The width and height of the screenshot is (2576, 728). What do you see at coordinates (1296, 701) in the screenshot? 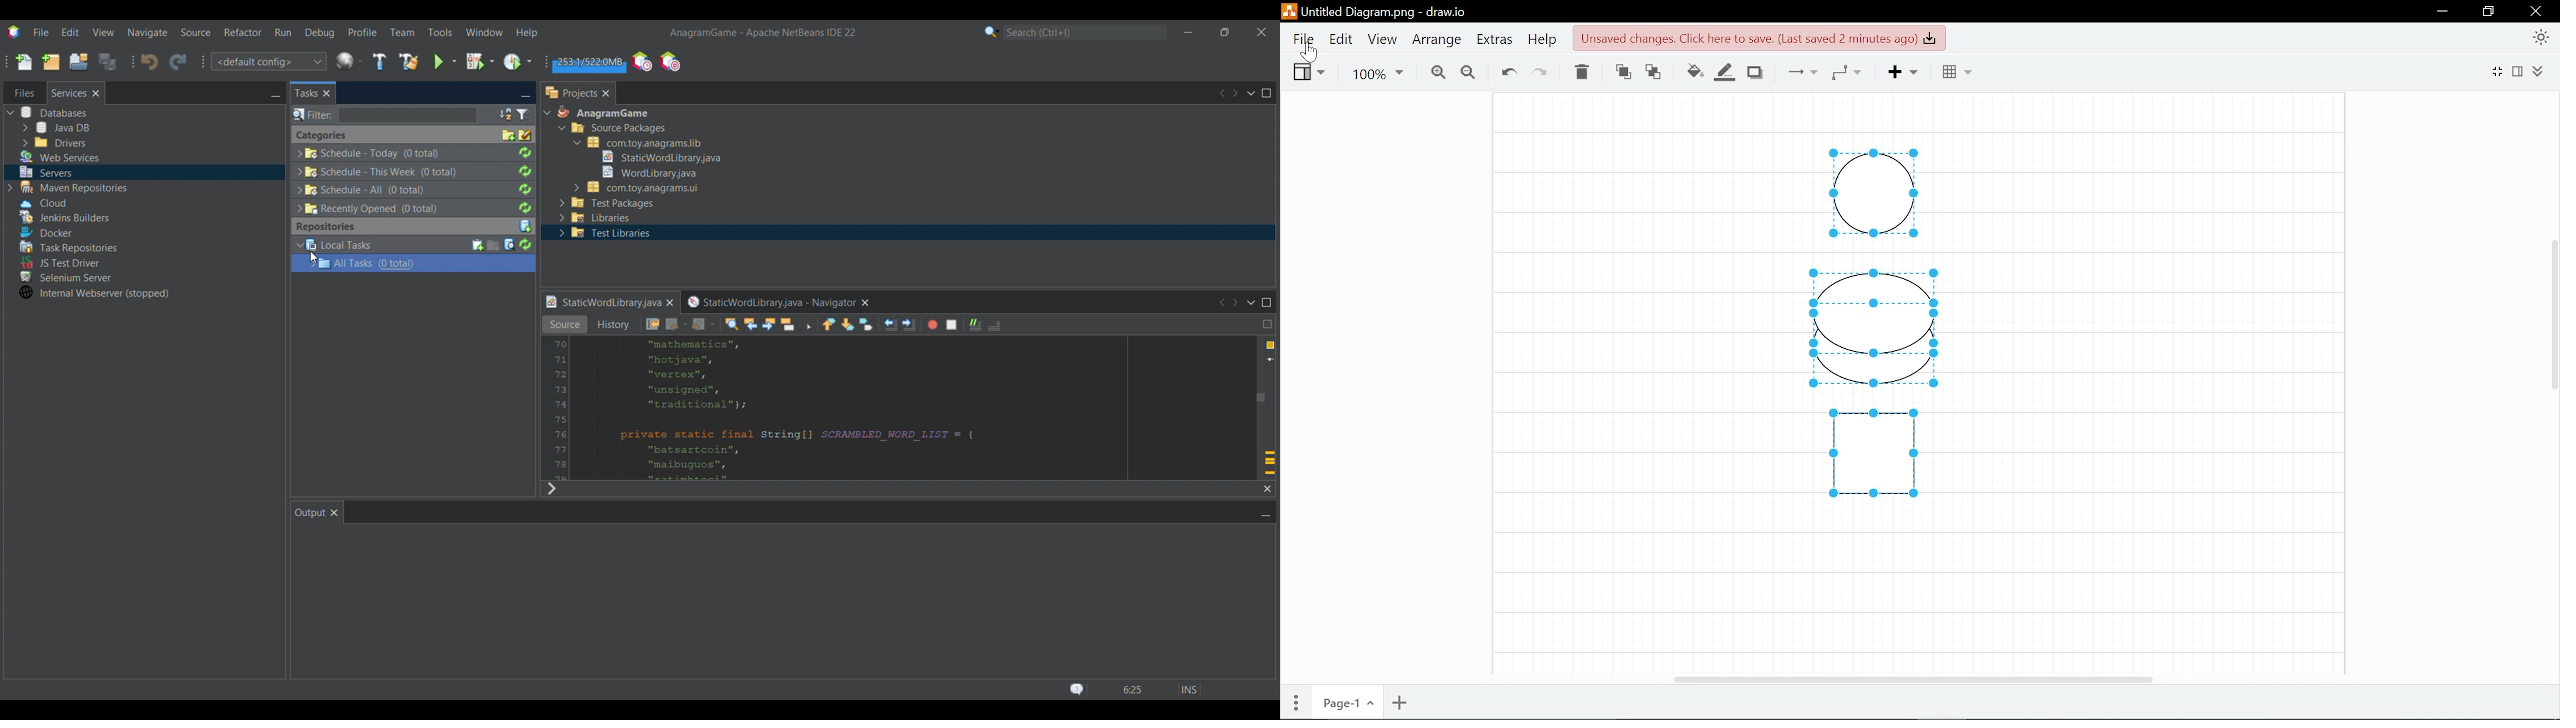
I see `Pages` at bounding box center [1296, 701].